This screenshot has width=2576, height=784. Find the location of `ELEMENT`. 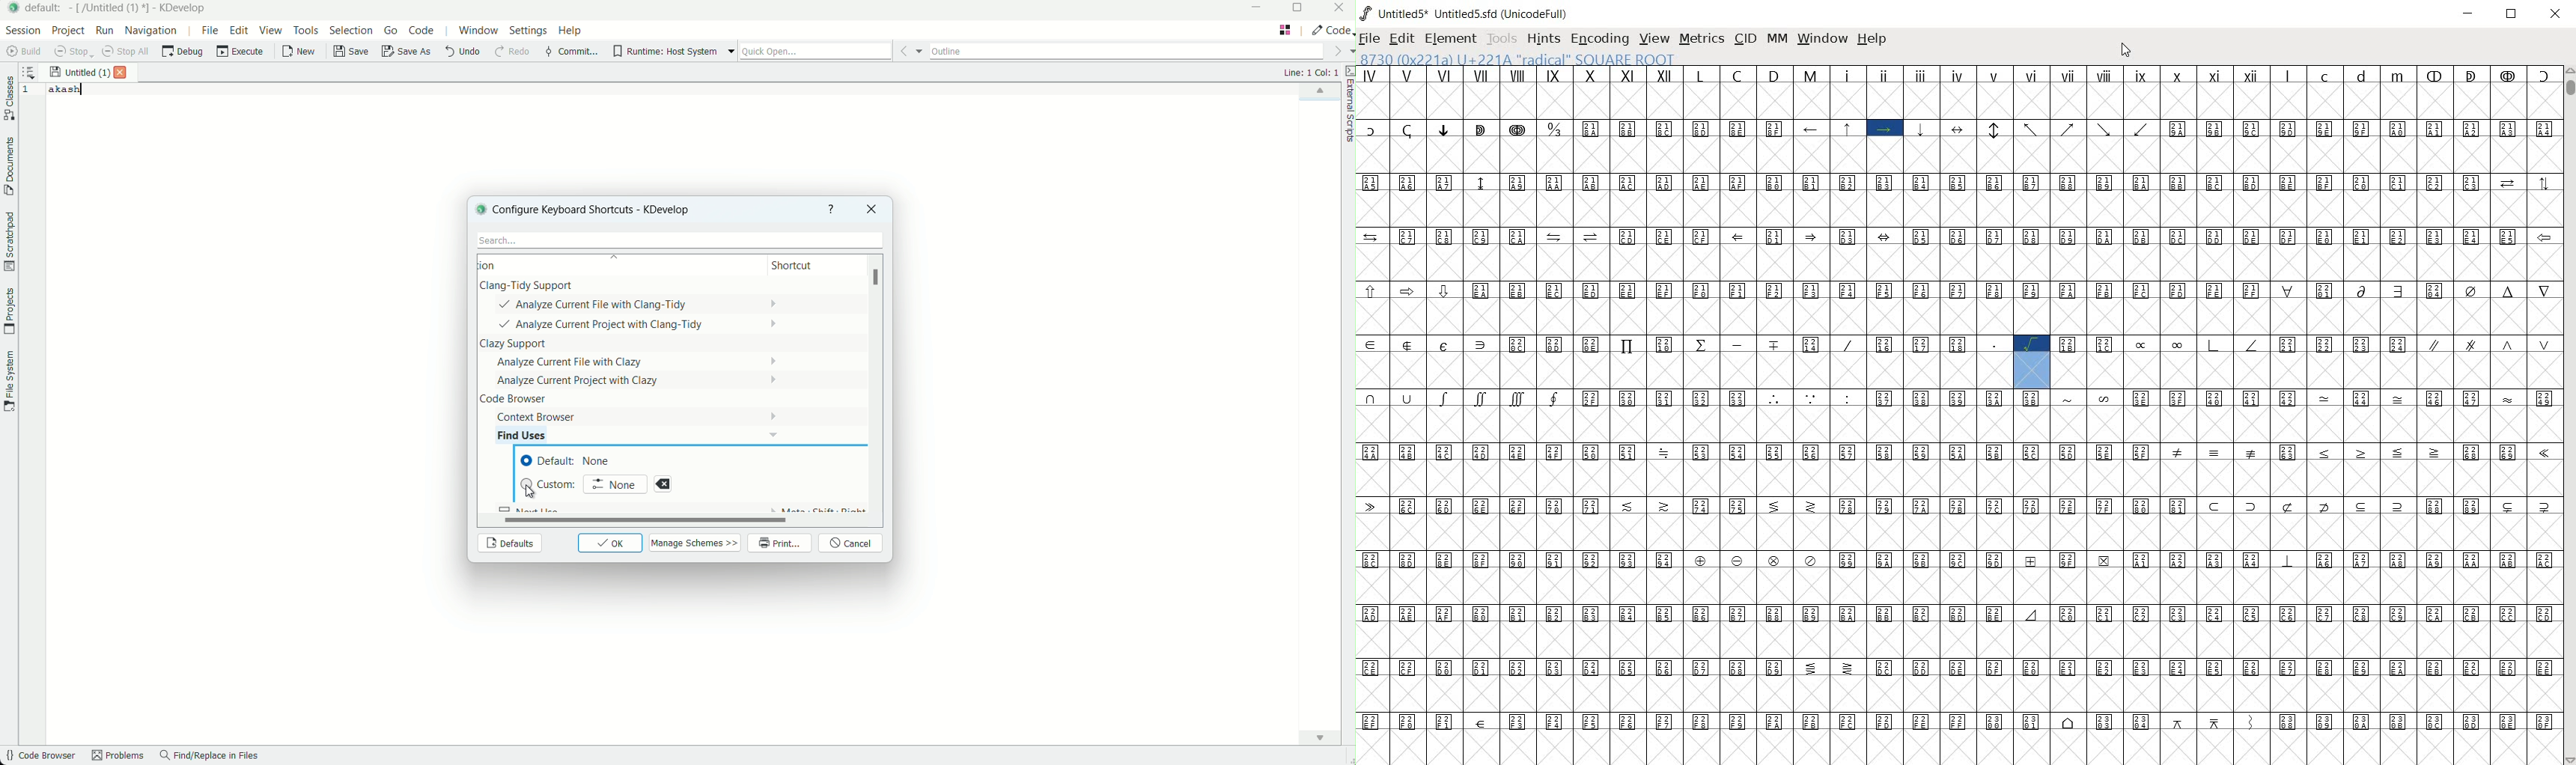

ELEMENT is located at coordinates (1452, 38).